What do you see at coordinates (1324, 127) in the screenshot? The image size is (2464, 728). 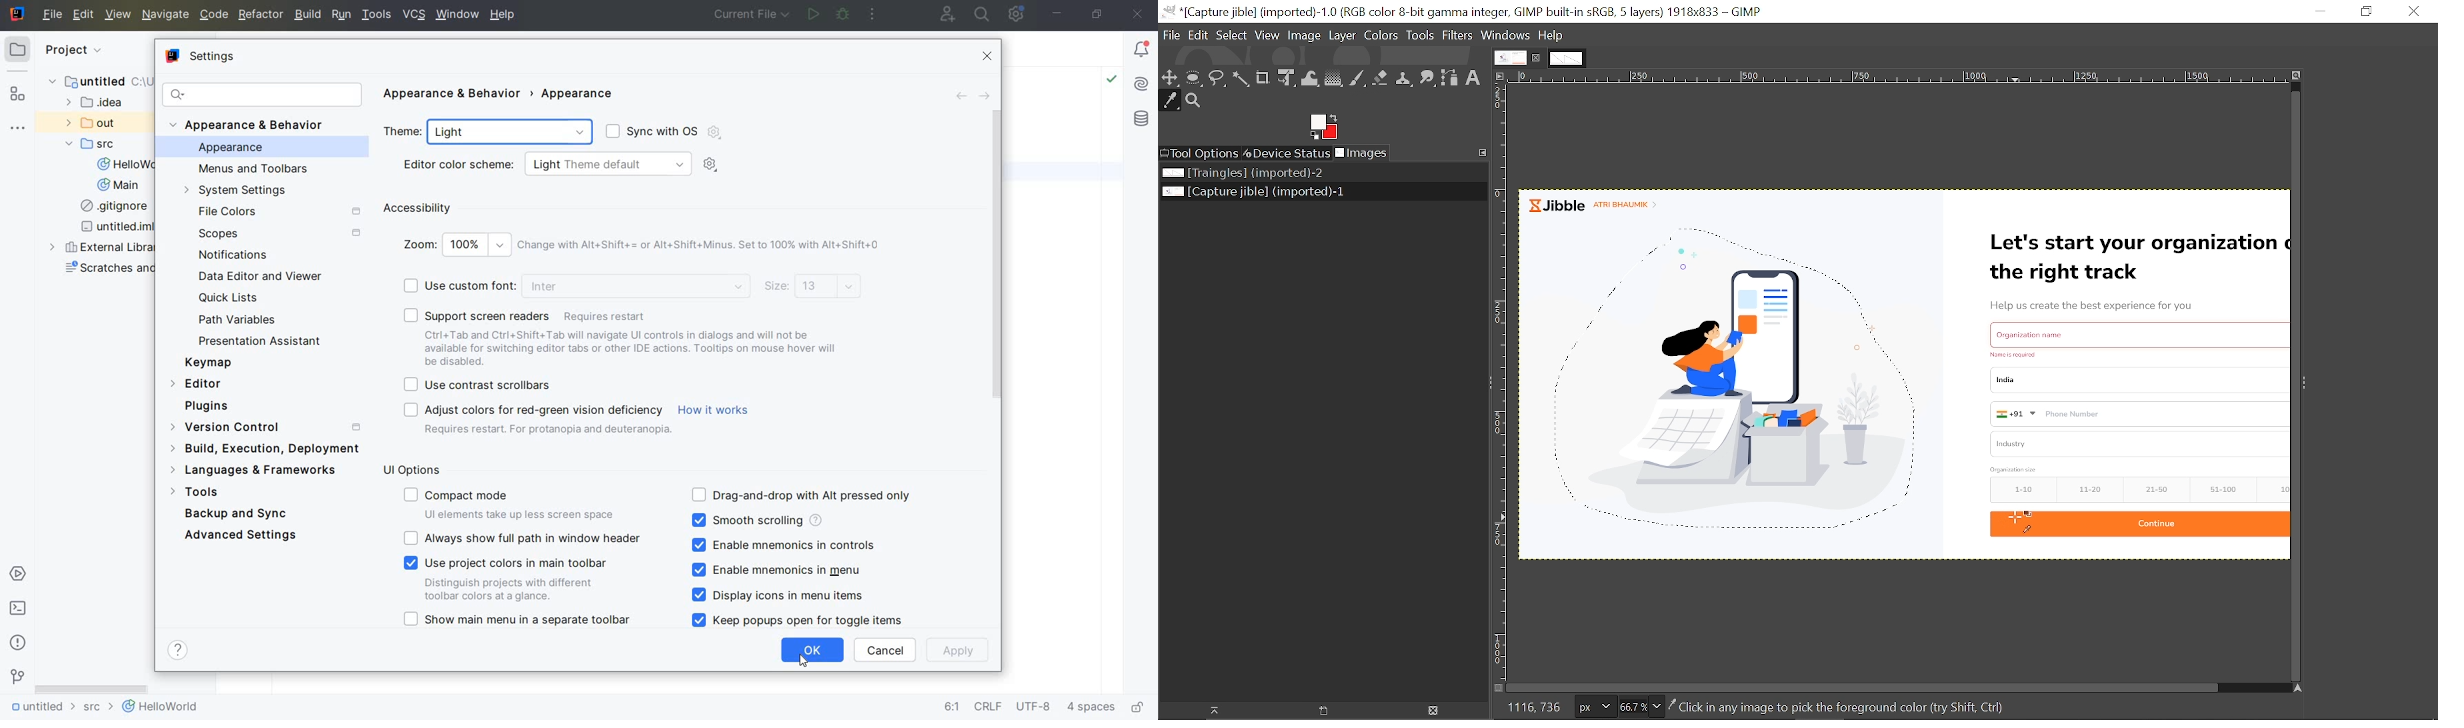 I see `Foreground tool` at bounding box center [1324, 127].